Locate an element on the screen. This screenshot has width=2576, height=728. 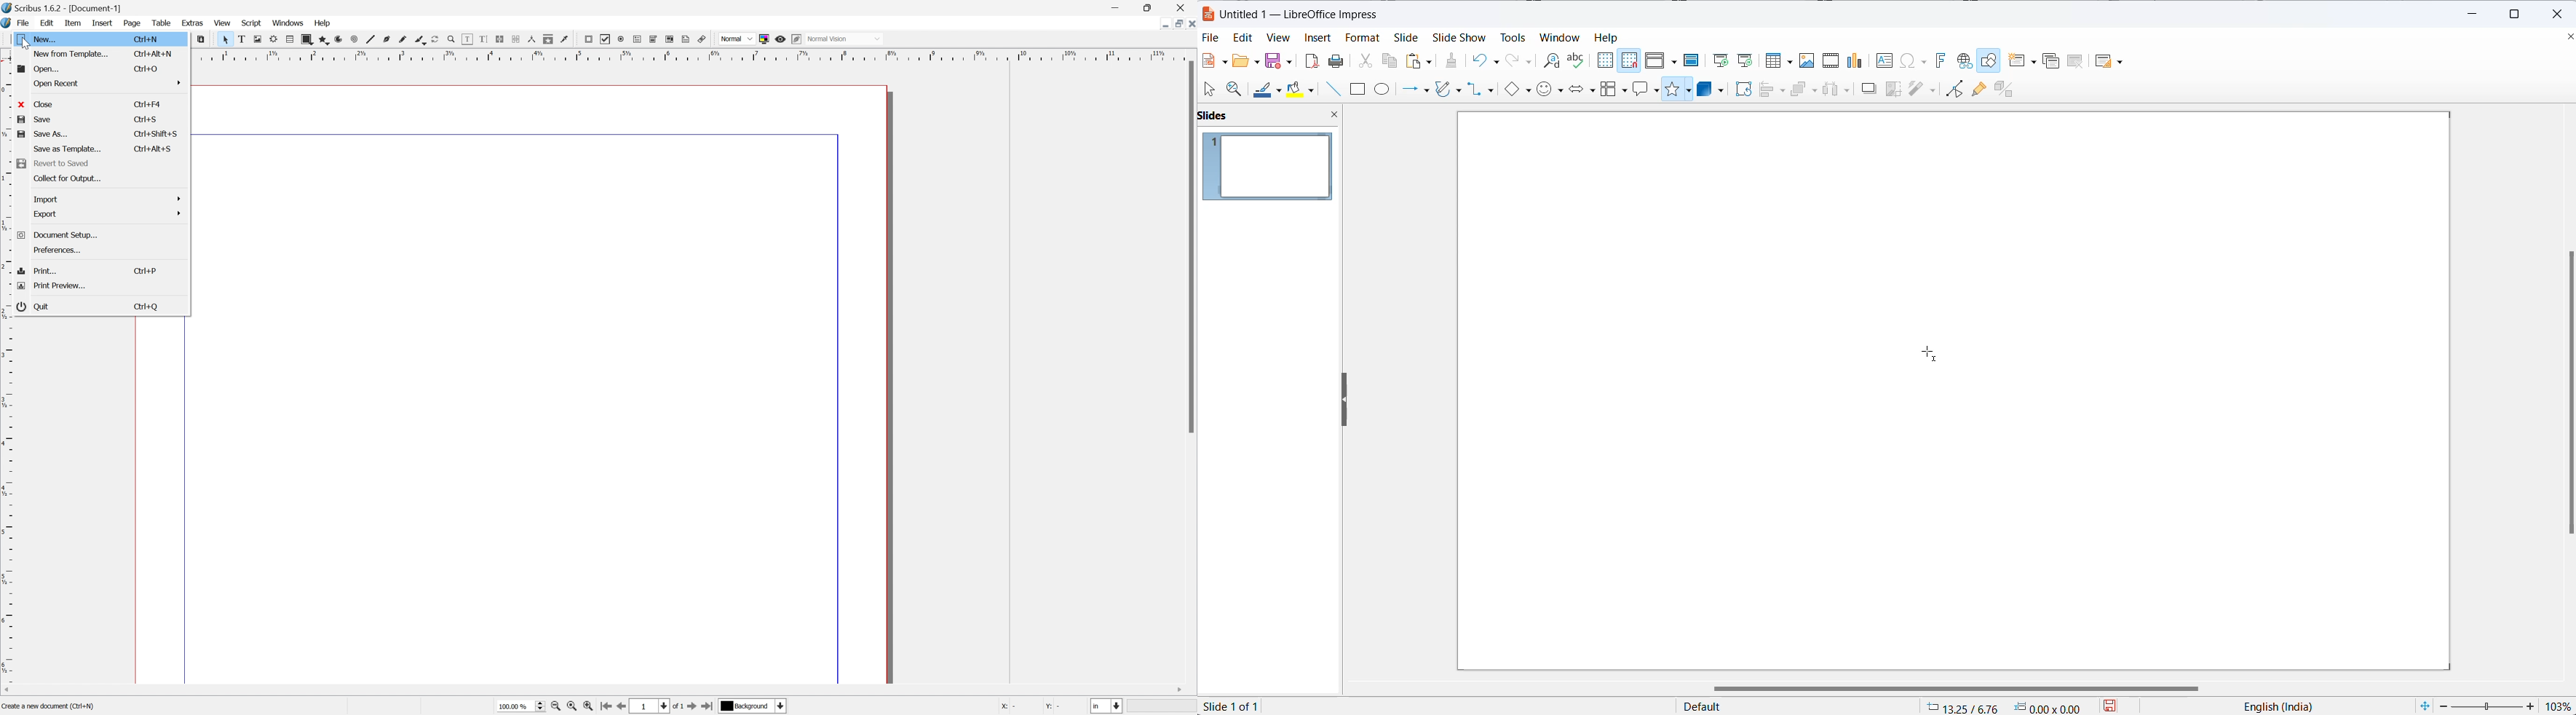
Restore down is located at coordinates (1174, 23).